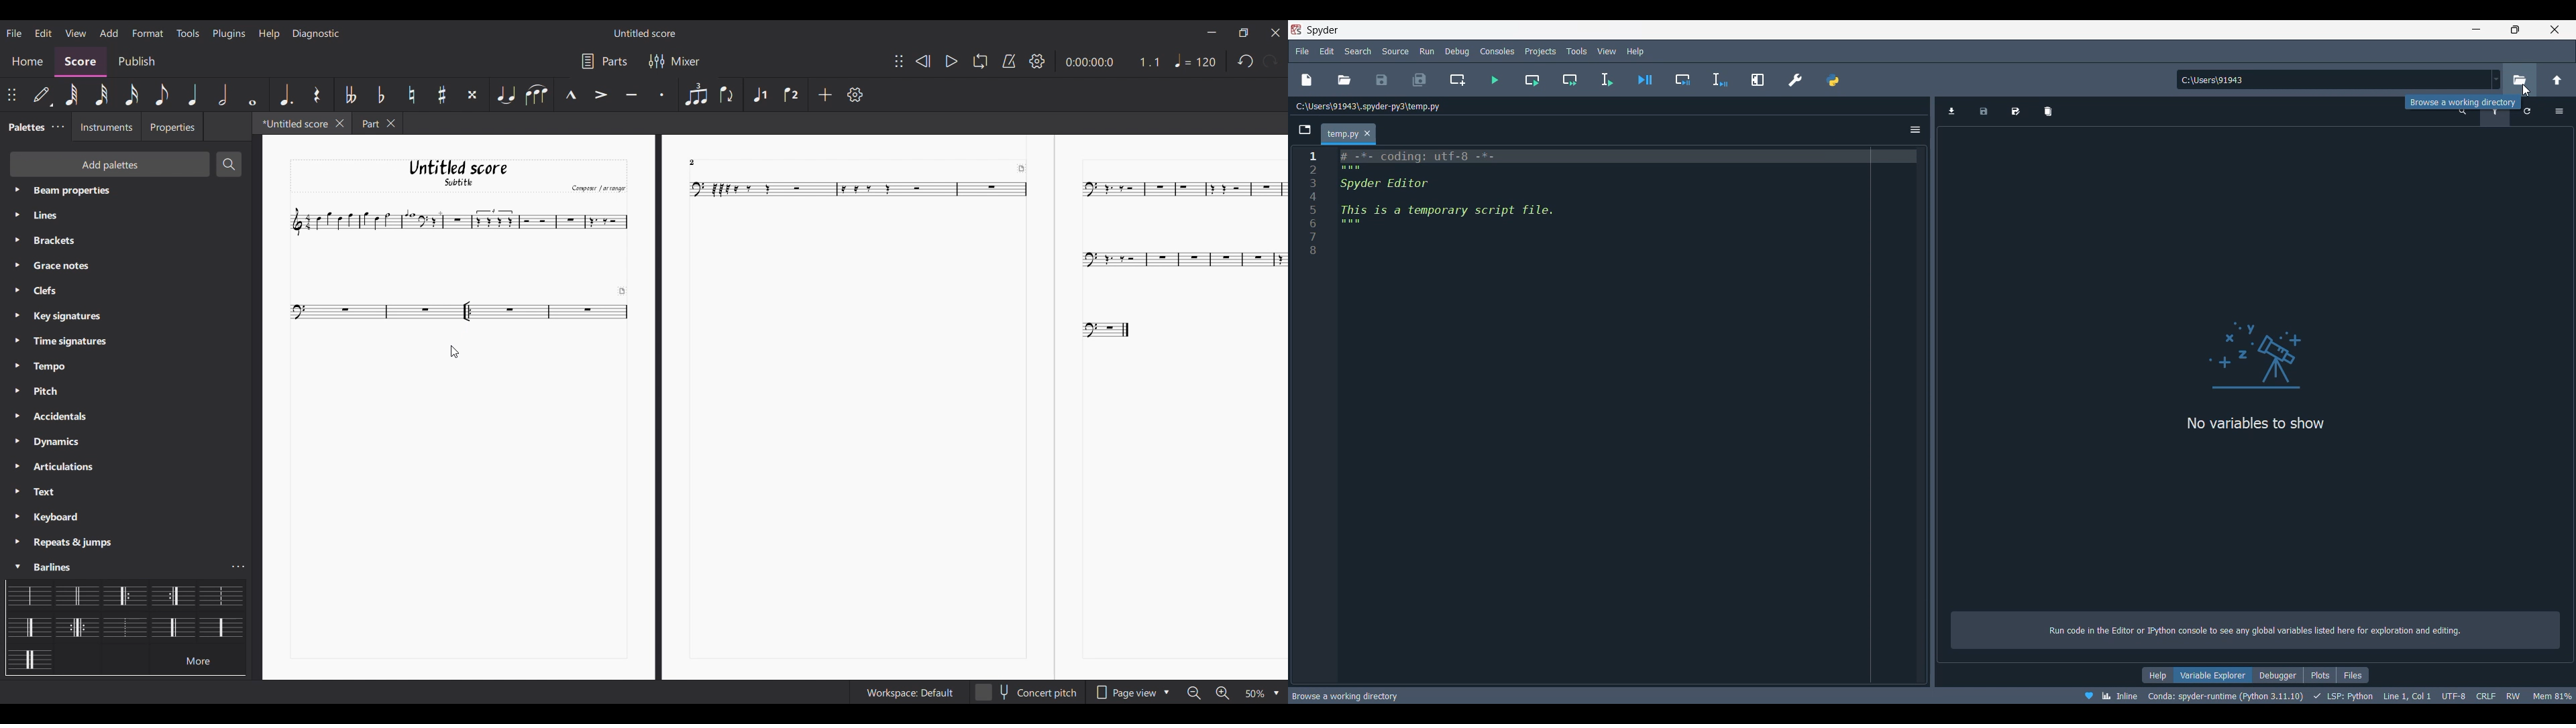  What do you see at coordinates (171, 623) in the screenshot?
I see `Barline options` at bounding box center [171, 623].